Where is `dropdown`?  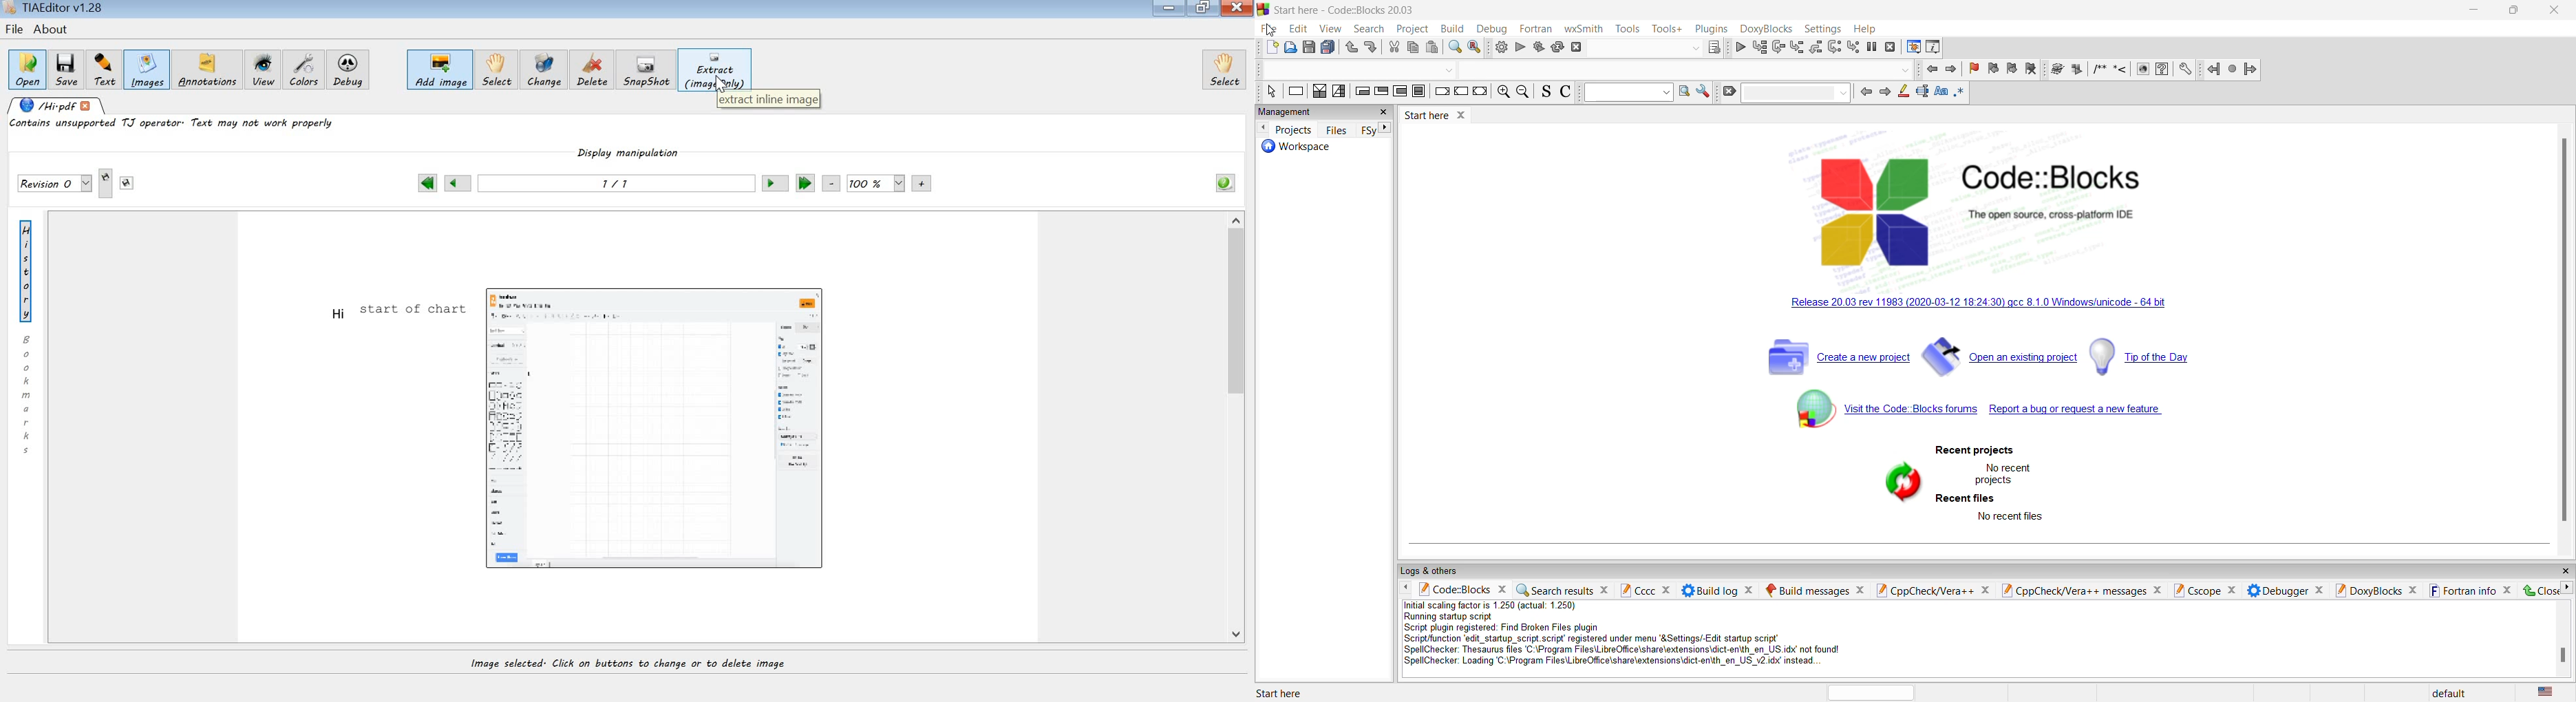
dropdown is located at coordinates (1693, 48).